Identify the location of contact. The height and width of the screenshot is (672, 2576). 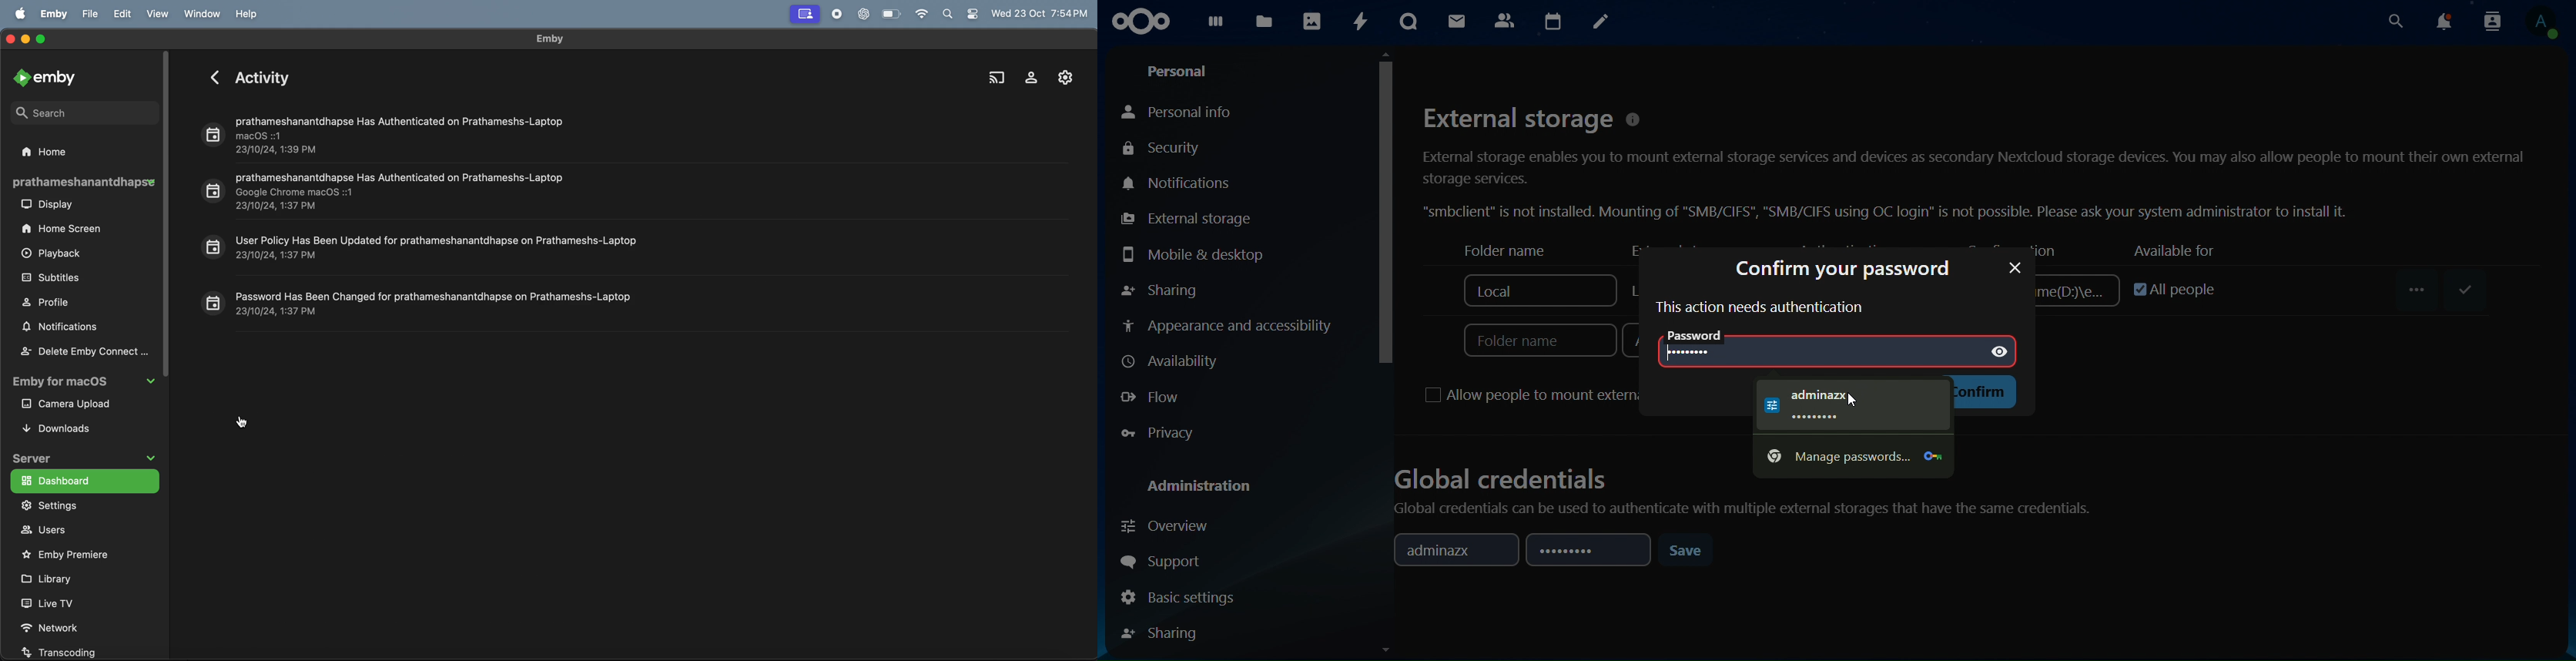
(1506, 21).